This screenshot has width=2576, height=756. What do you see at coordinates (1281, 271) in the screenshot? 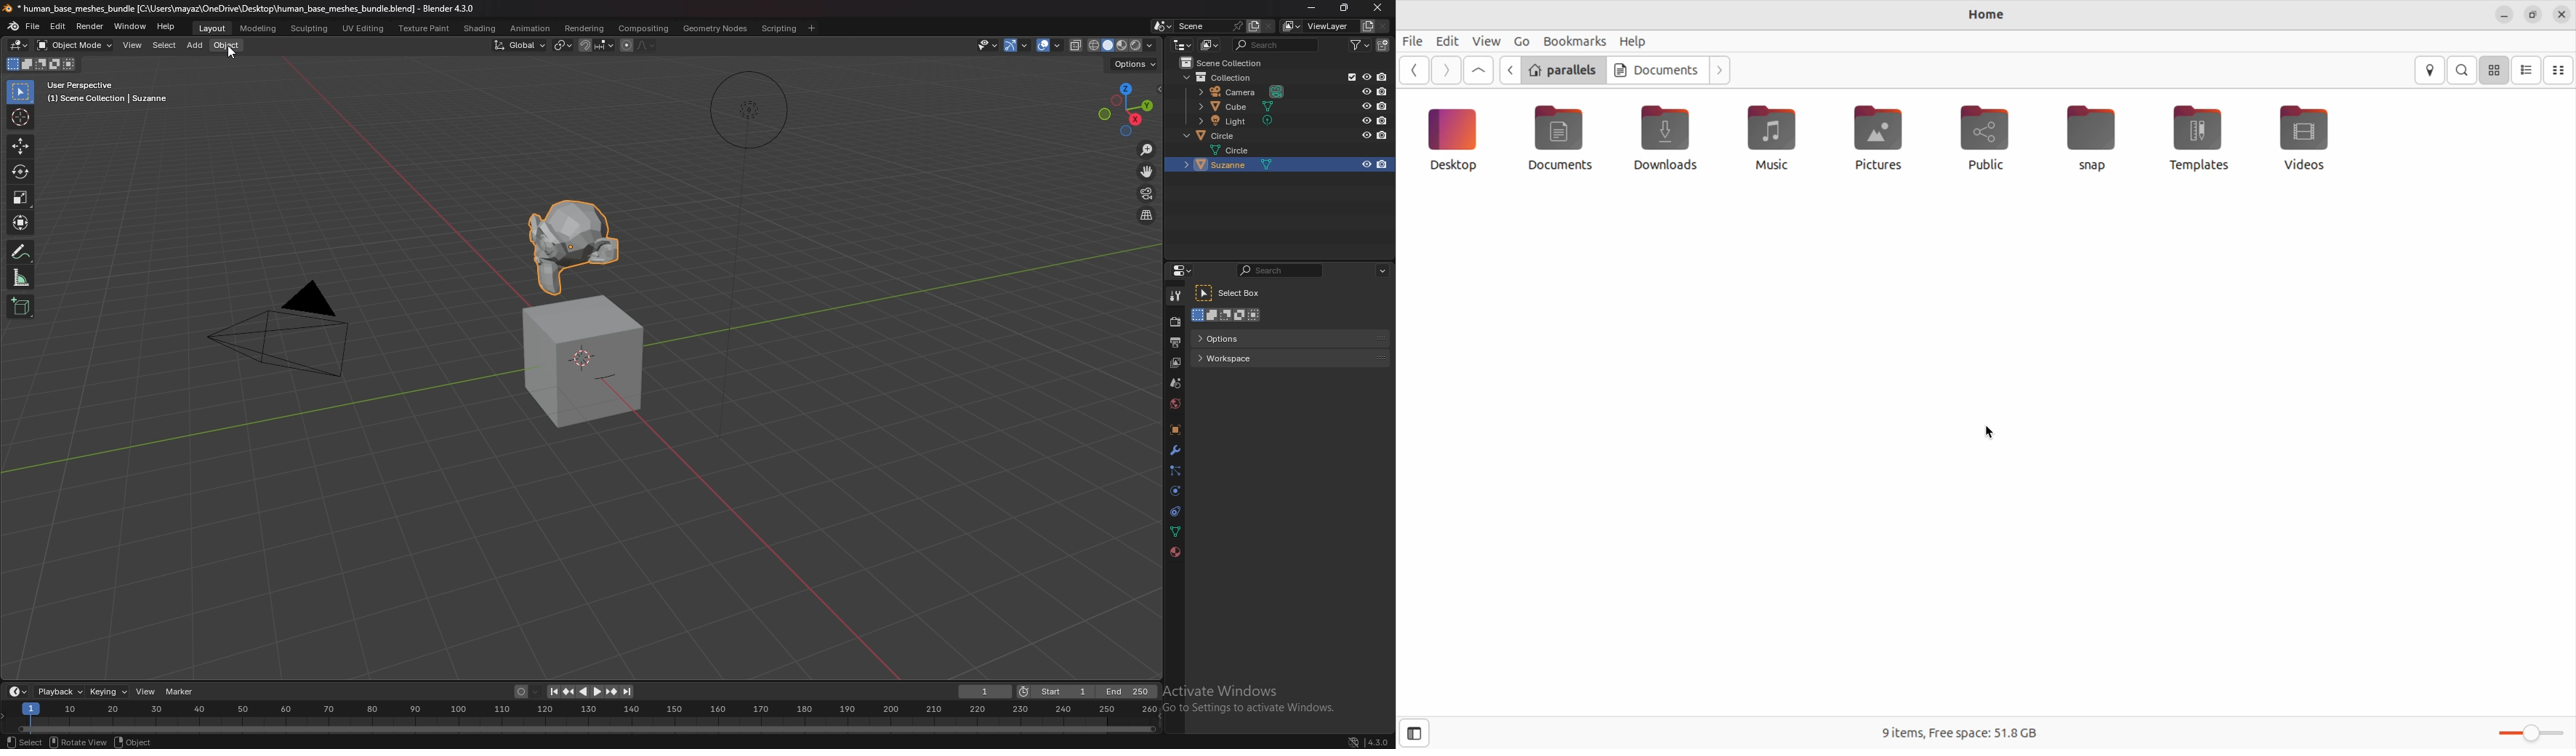
I see `search` at bounding box center [1281, 271].